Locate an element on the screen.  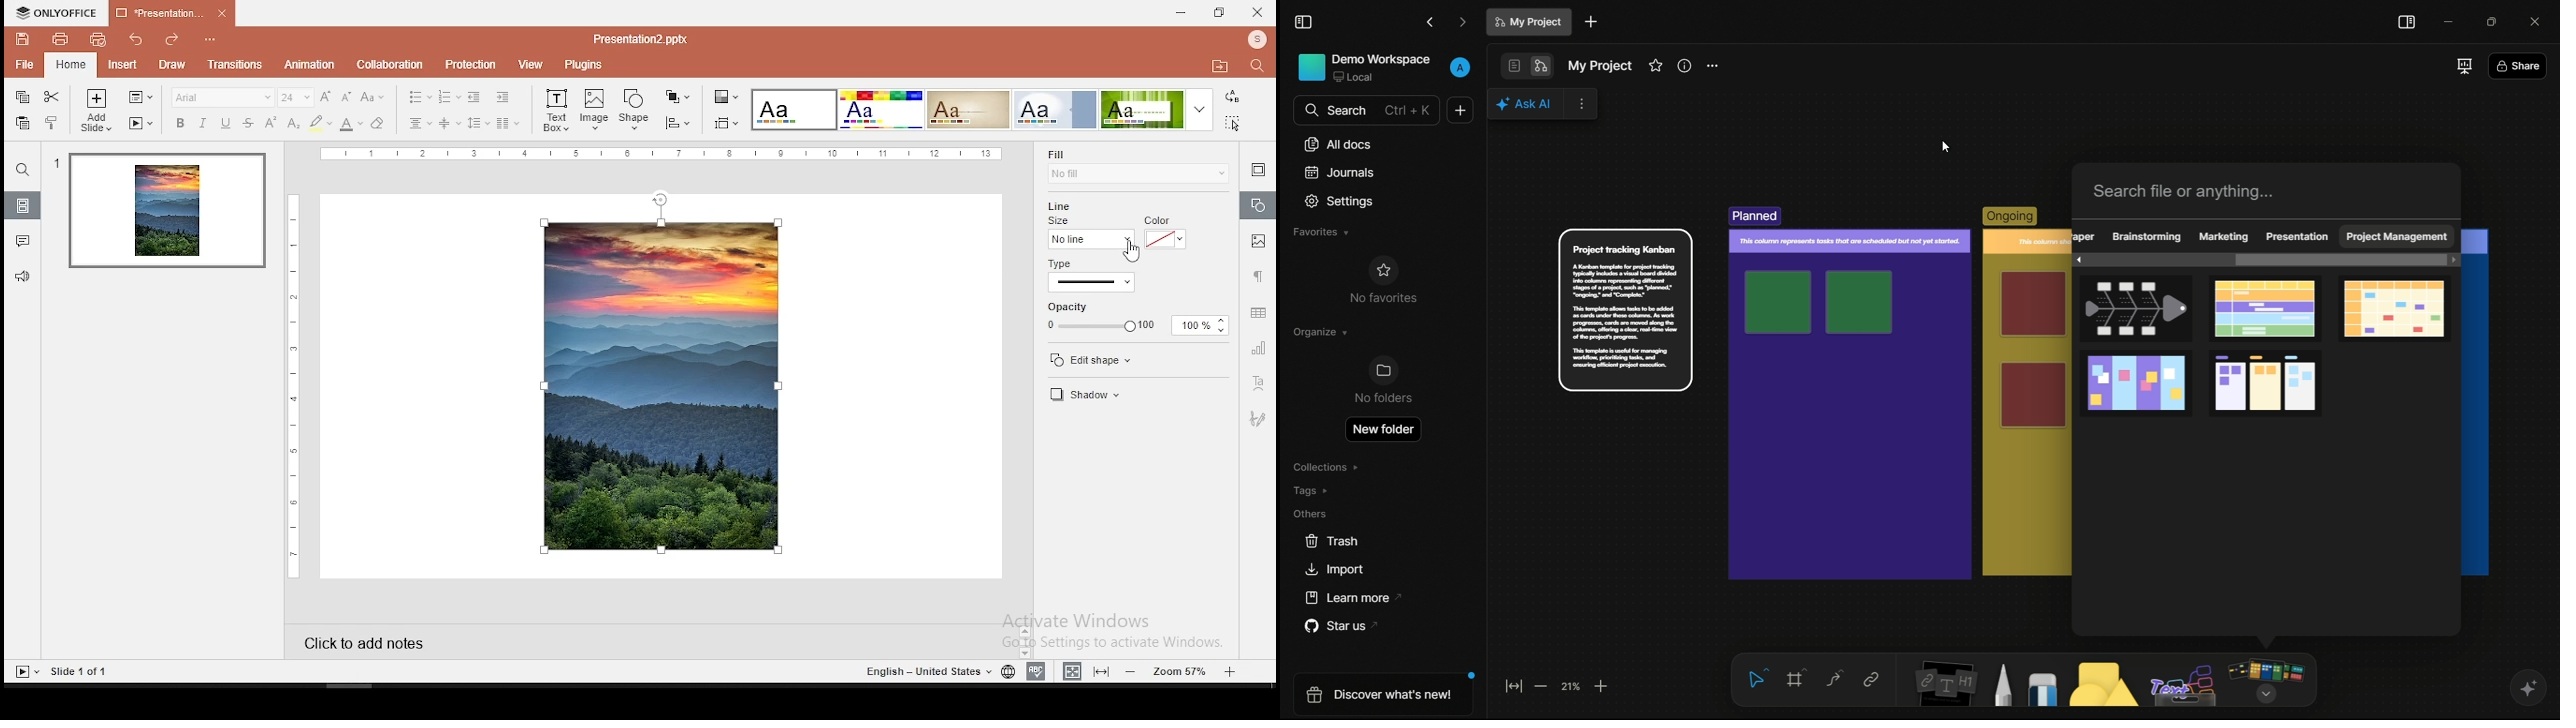
change case is located at coordinates (374, 97).